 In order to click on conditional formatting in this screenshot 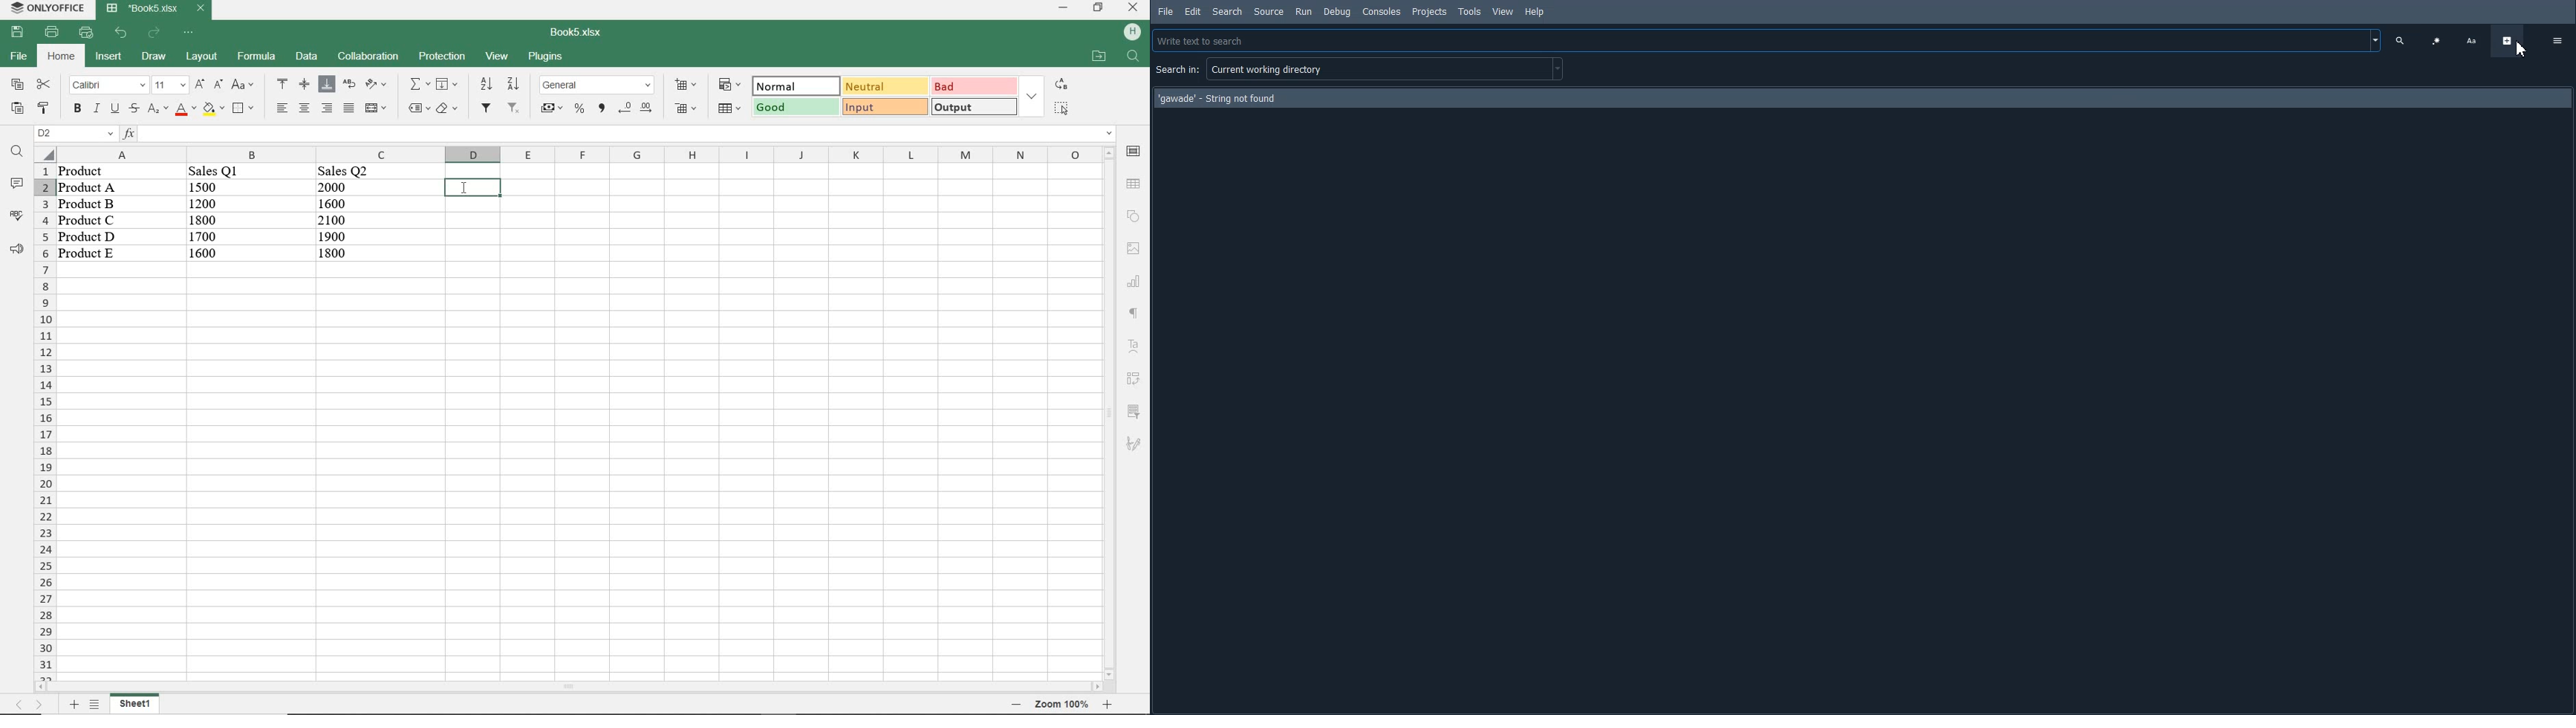, I will do `click(730, 86)`.